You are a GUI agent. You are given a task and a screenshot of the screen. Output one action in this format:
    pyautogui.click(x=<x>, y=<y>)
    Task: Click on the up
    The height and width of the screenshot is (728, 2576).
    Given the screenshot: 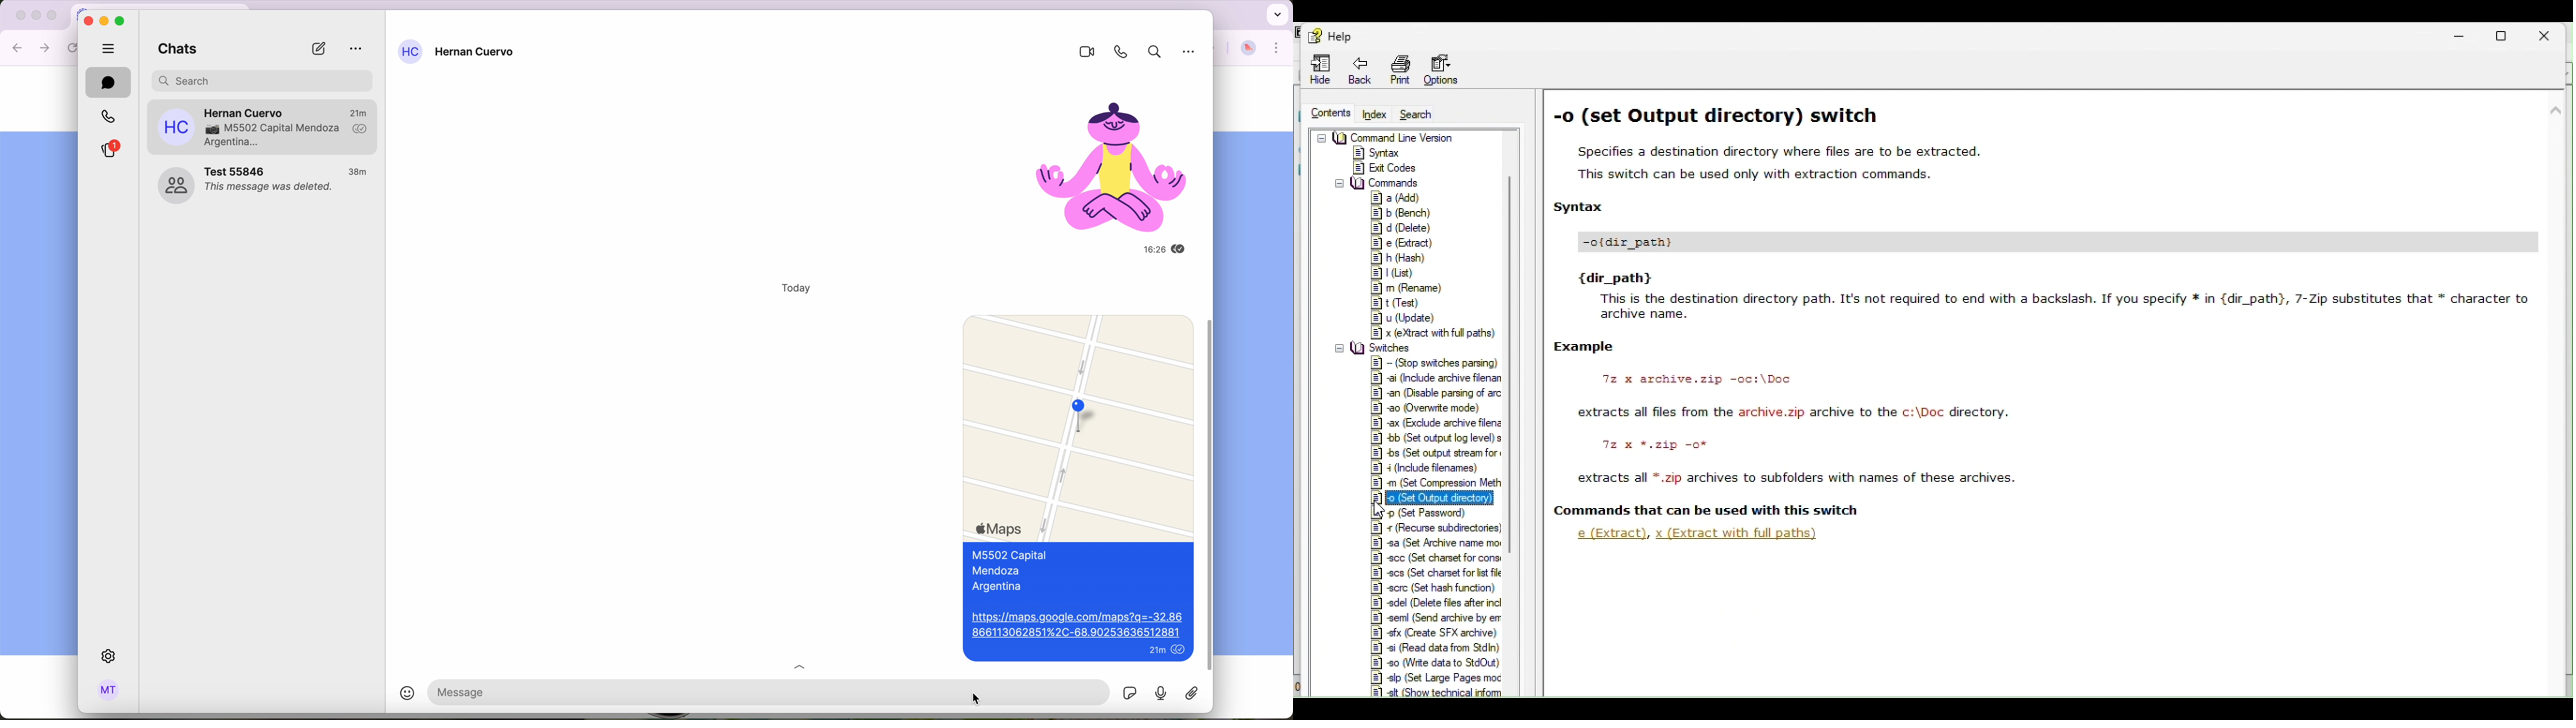 What is the action you would take?
    pyautogui.click(x=808, y=665)
    